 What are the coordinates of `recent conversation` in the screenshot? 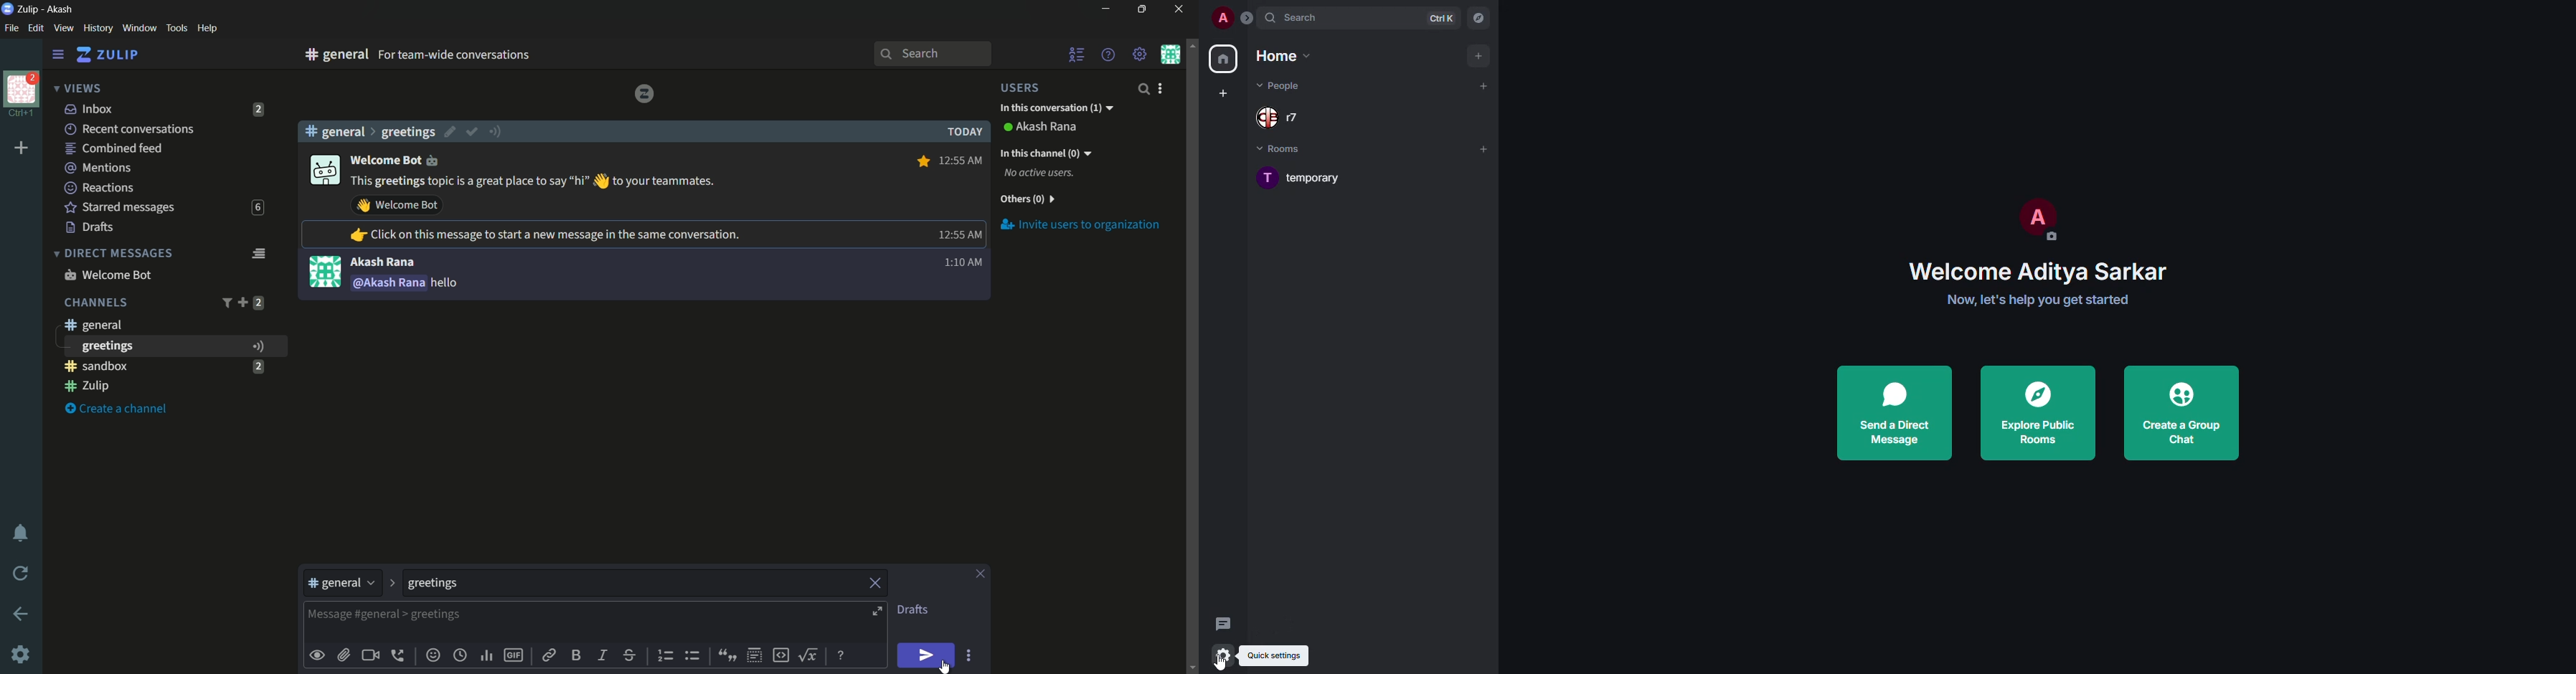 It's located at (130, 129).